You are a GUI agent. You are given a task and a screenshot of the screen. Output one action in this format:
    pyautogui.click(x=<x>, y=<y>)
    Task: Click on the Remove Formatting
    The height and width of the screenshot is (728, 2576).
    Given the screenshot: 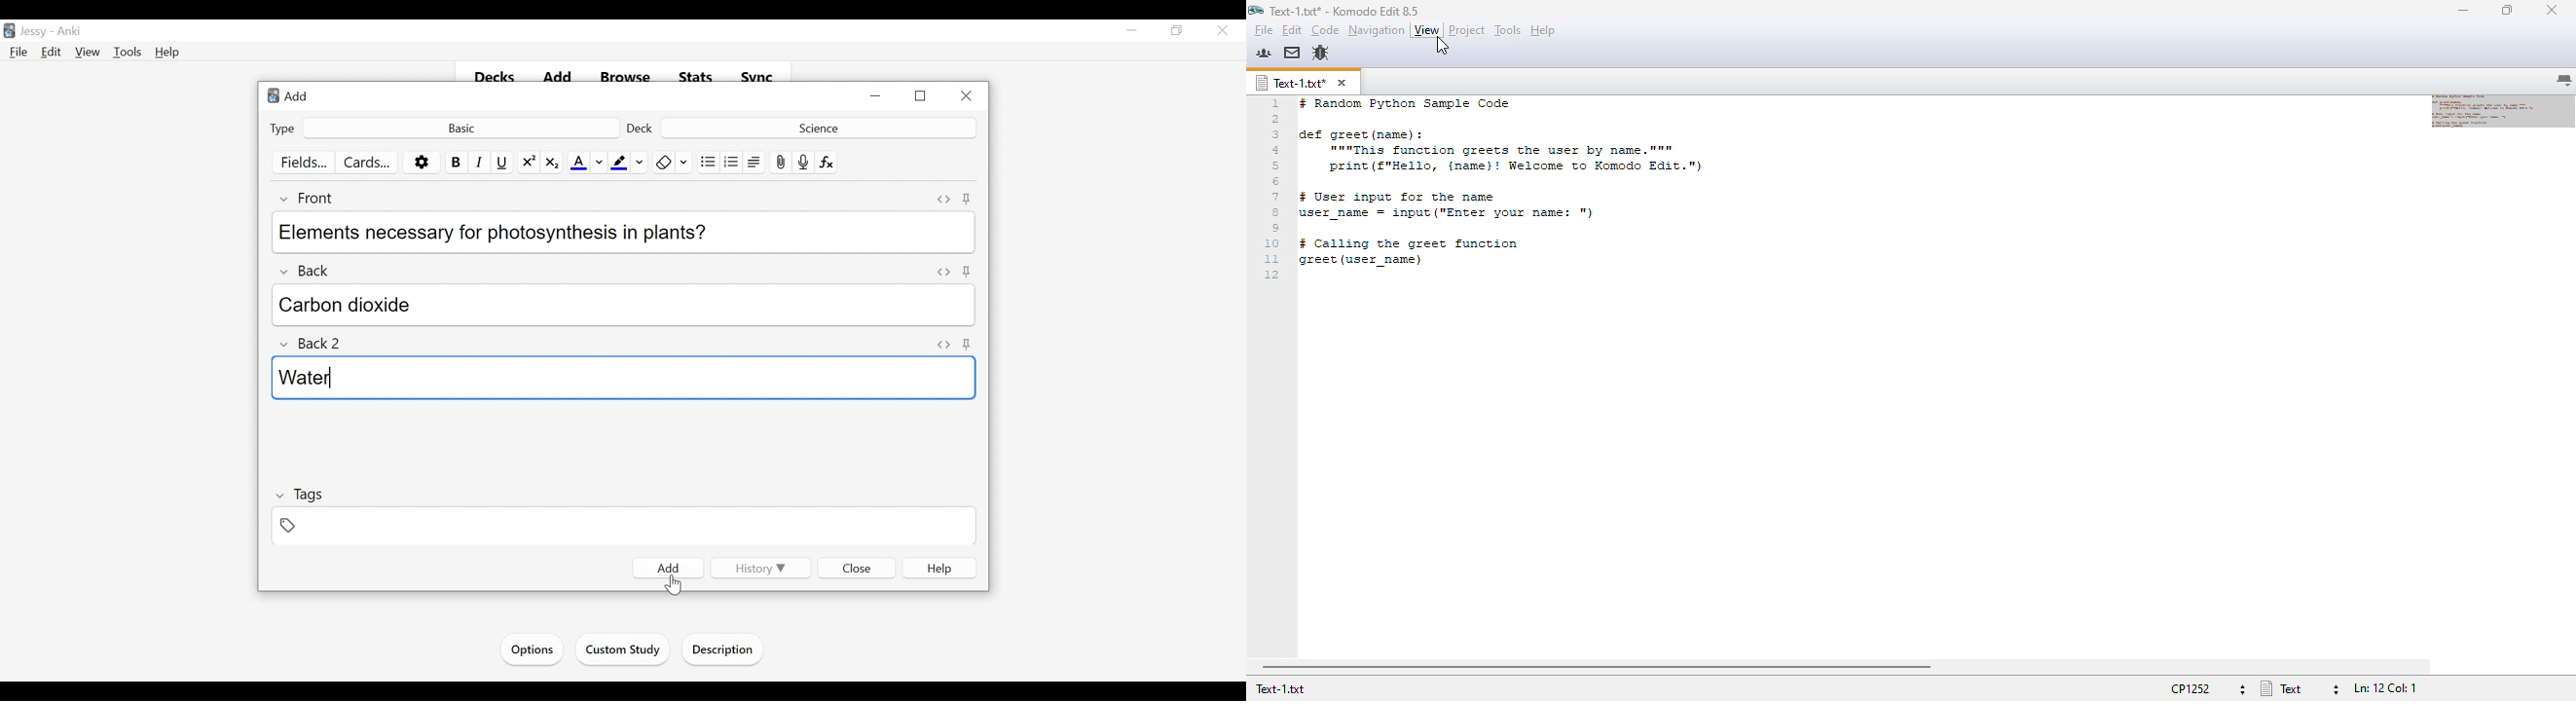 What is the action you would take?
    pyautogui.click(x=663, y=162)
    